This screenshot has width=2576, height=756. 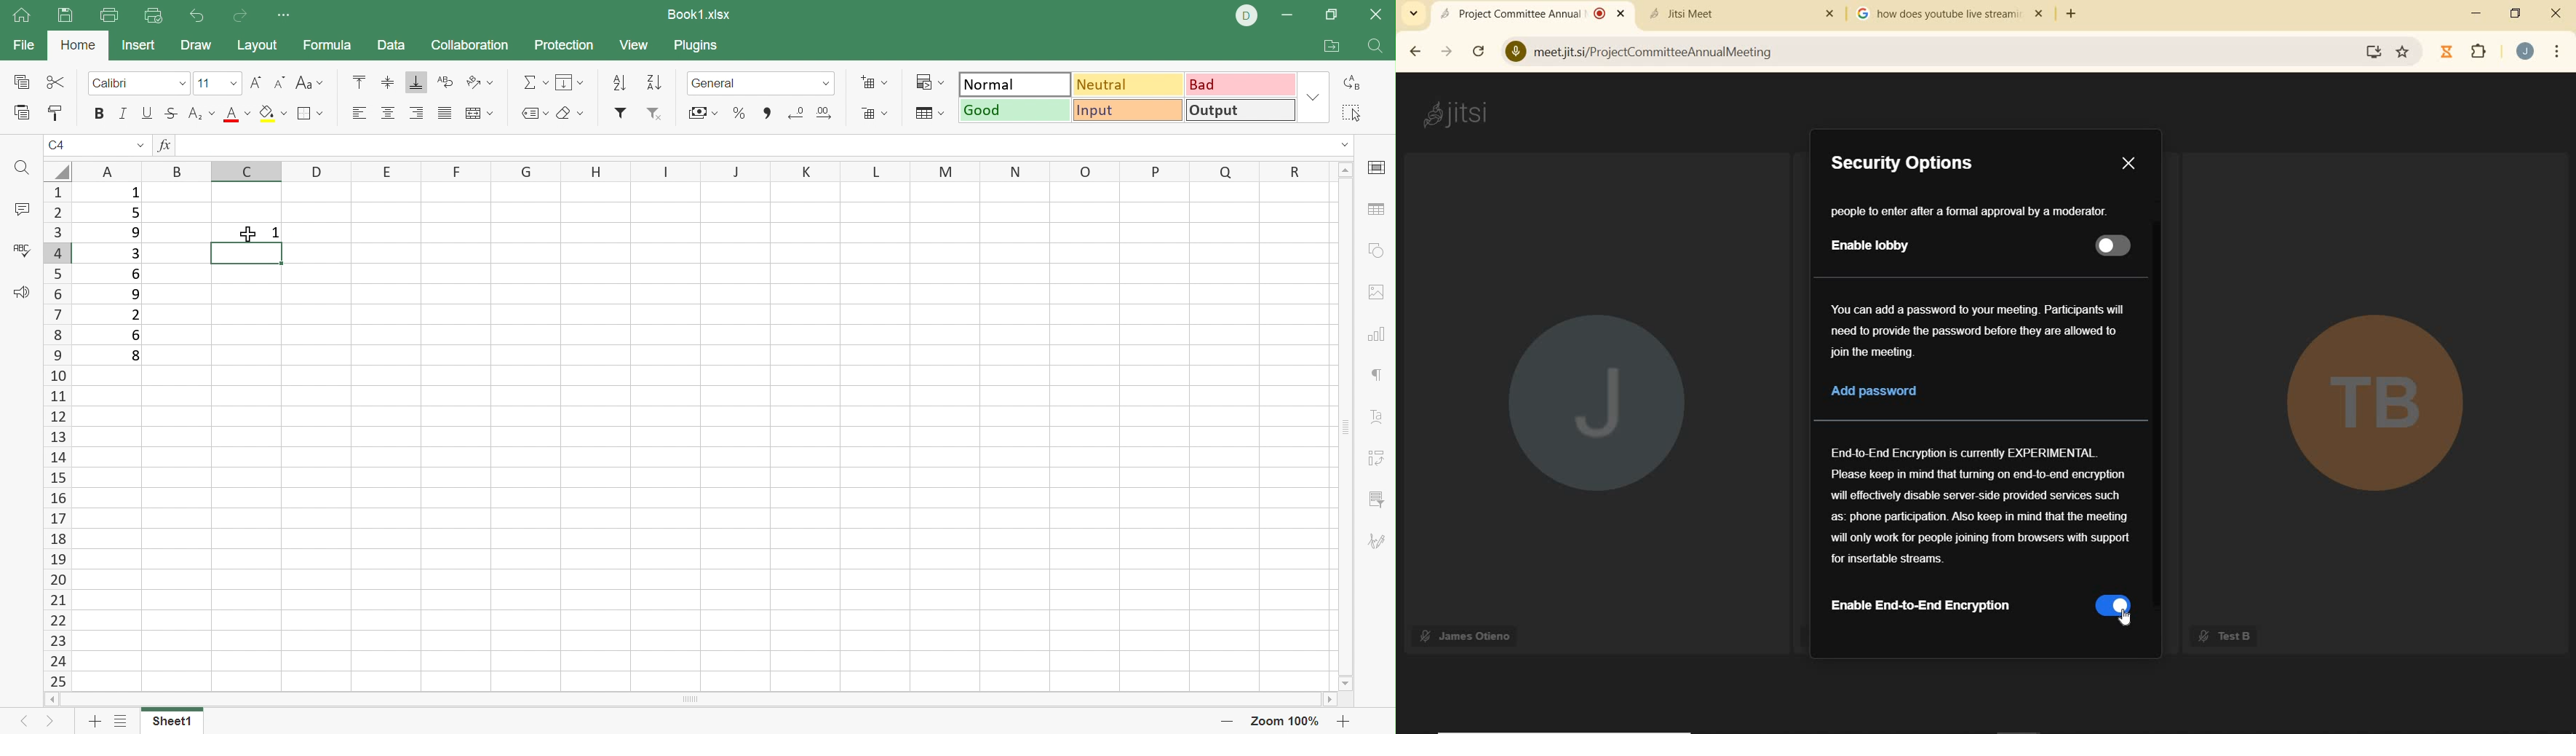 What do you see at coordinates (130, 295) in the screenshot?
I see `9` at bounding box center [130, 295].